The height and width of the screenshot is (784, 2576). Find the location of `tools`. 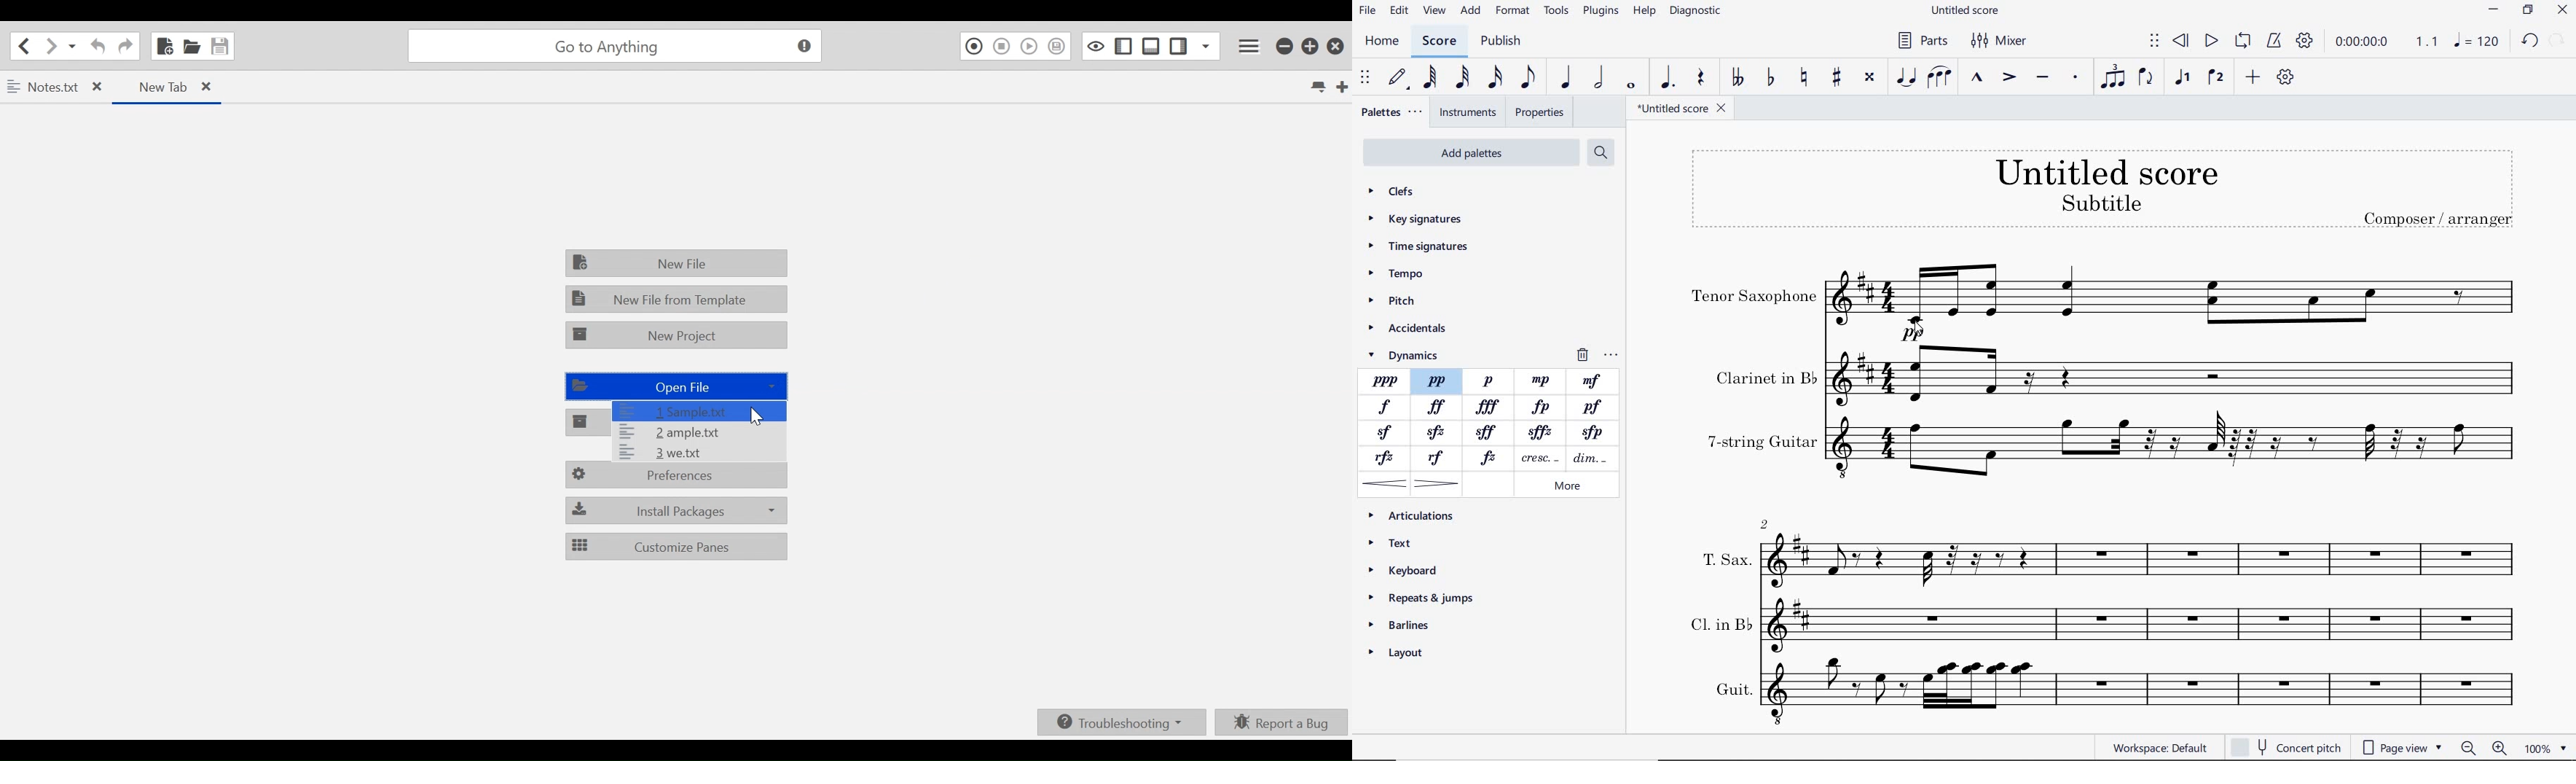

tools is located at coordinates (1555, 12).